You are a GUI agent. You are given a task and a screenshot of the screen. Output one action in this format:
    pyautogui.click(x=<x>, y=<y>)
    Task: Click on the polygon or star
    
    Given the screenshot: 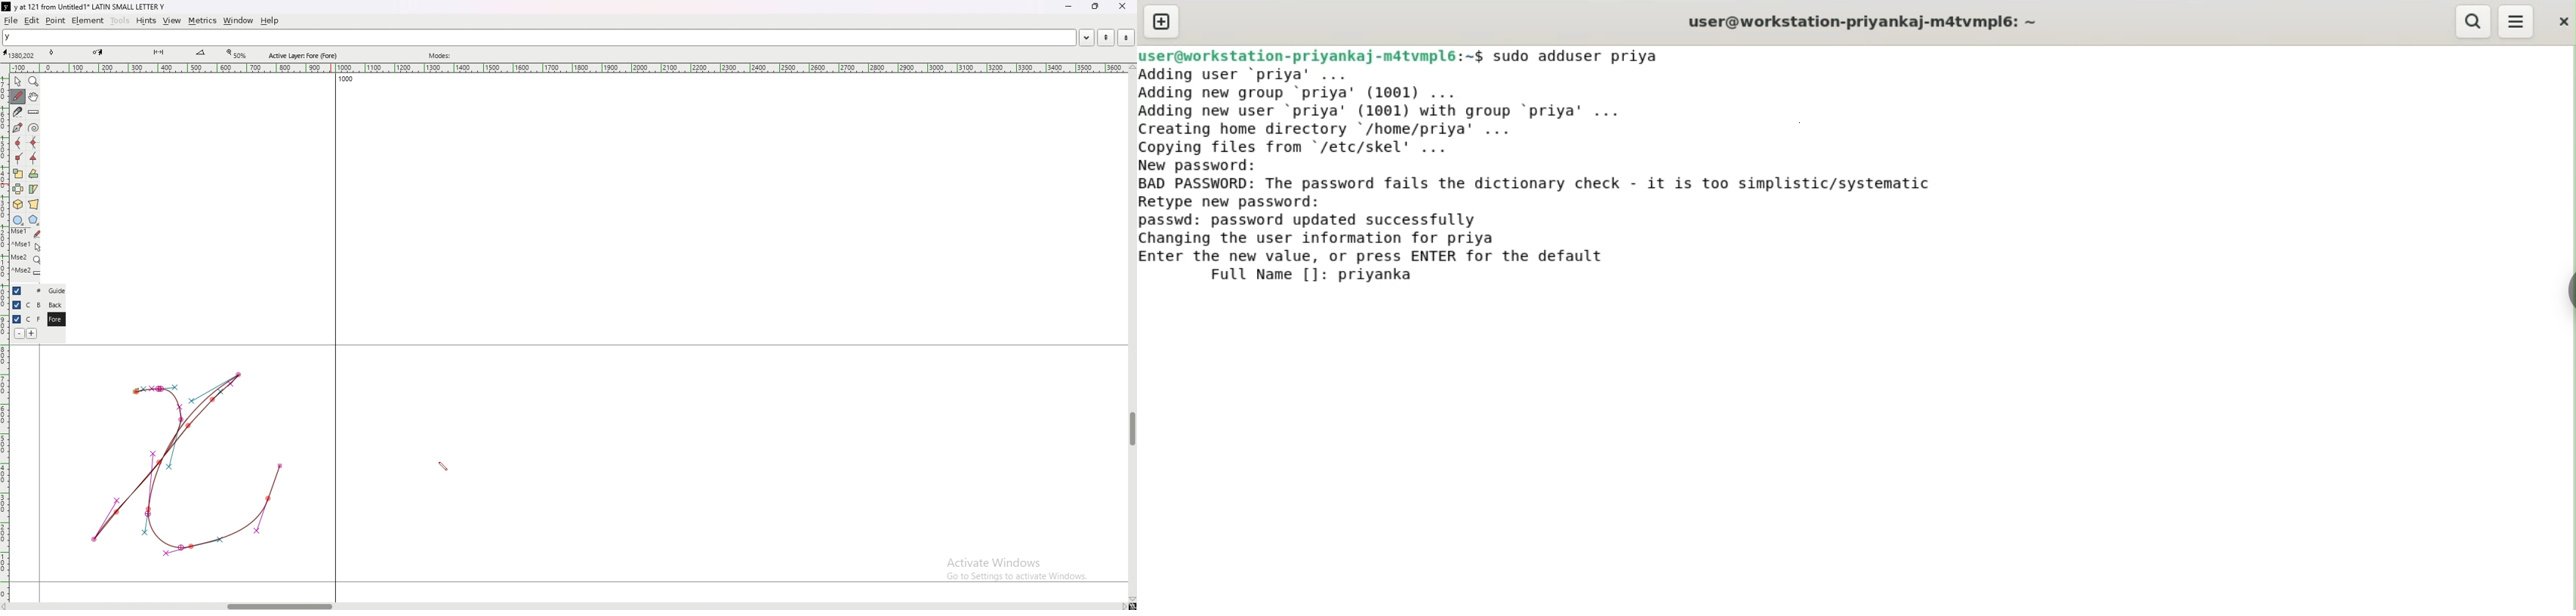 What is the action you would take?
    pyautogui.click(x=34, y=220)
    